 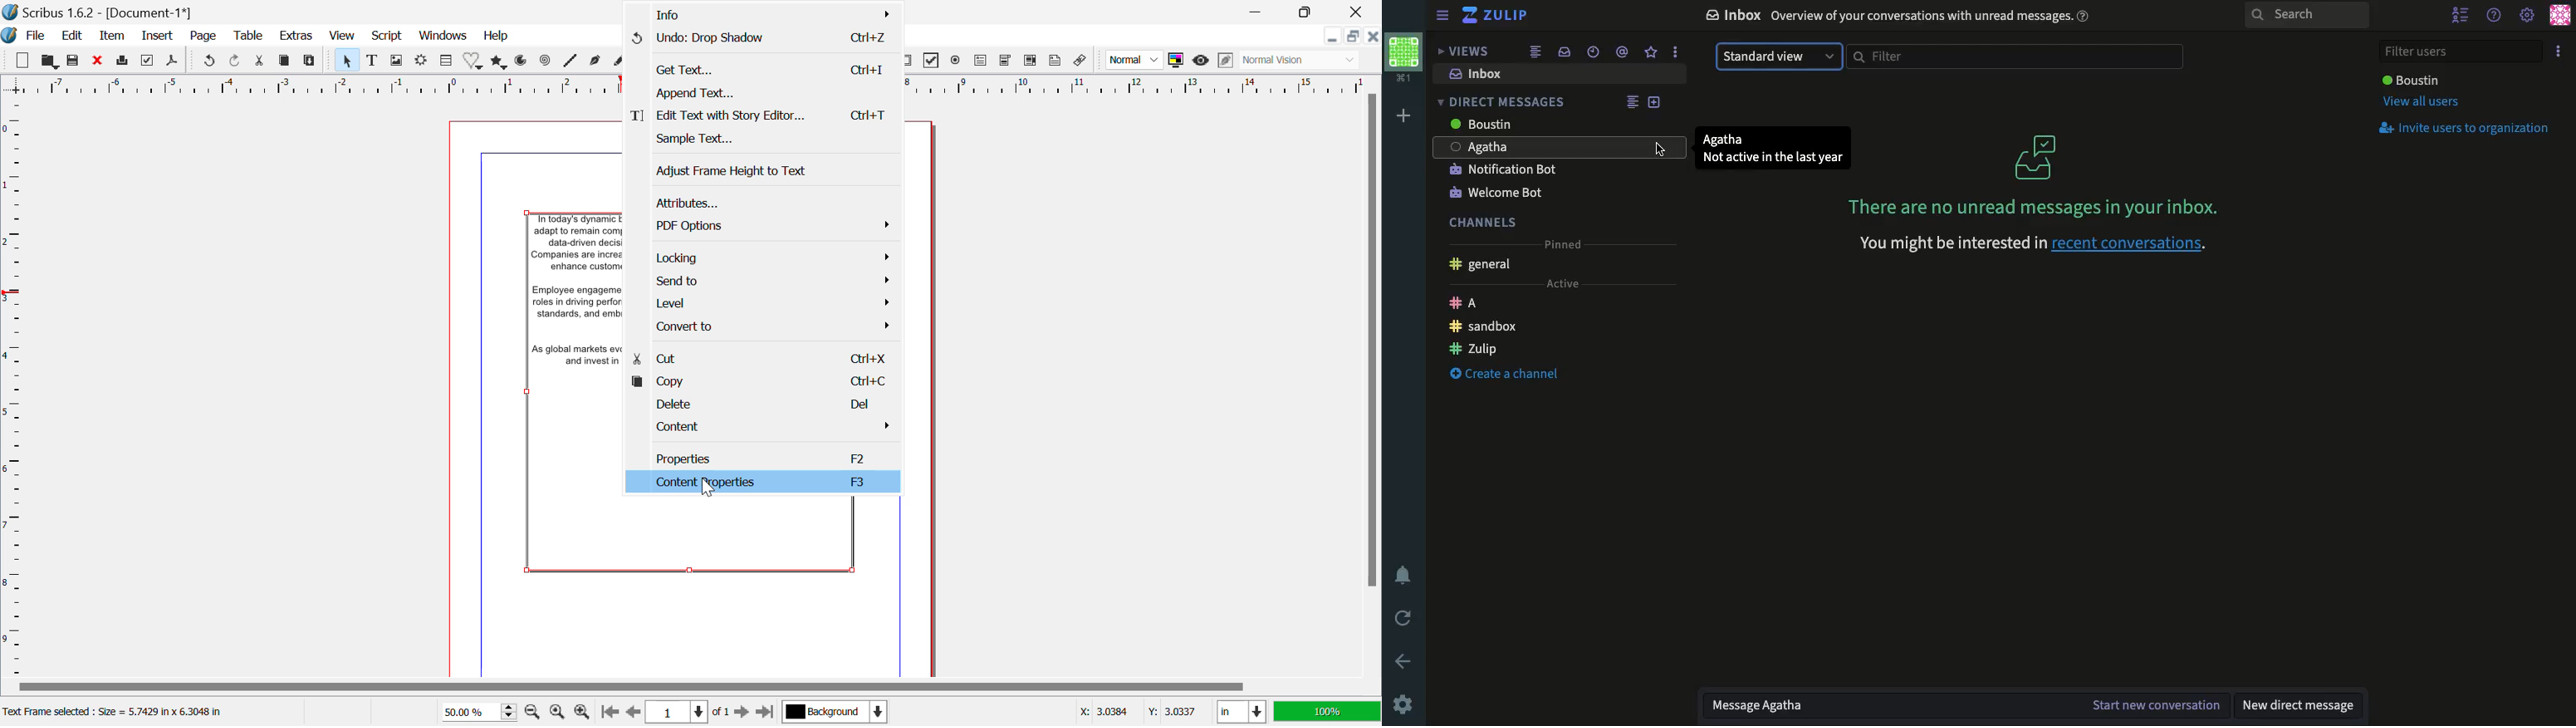 What do you see at coordinates (22, 58) in the screenshot?
I see `New` at bounding box center [22, 58].